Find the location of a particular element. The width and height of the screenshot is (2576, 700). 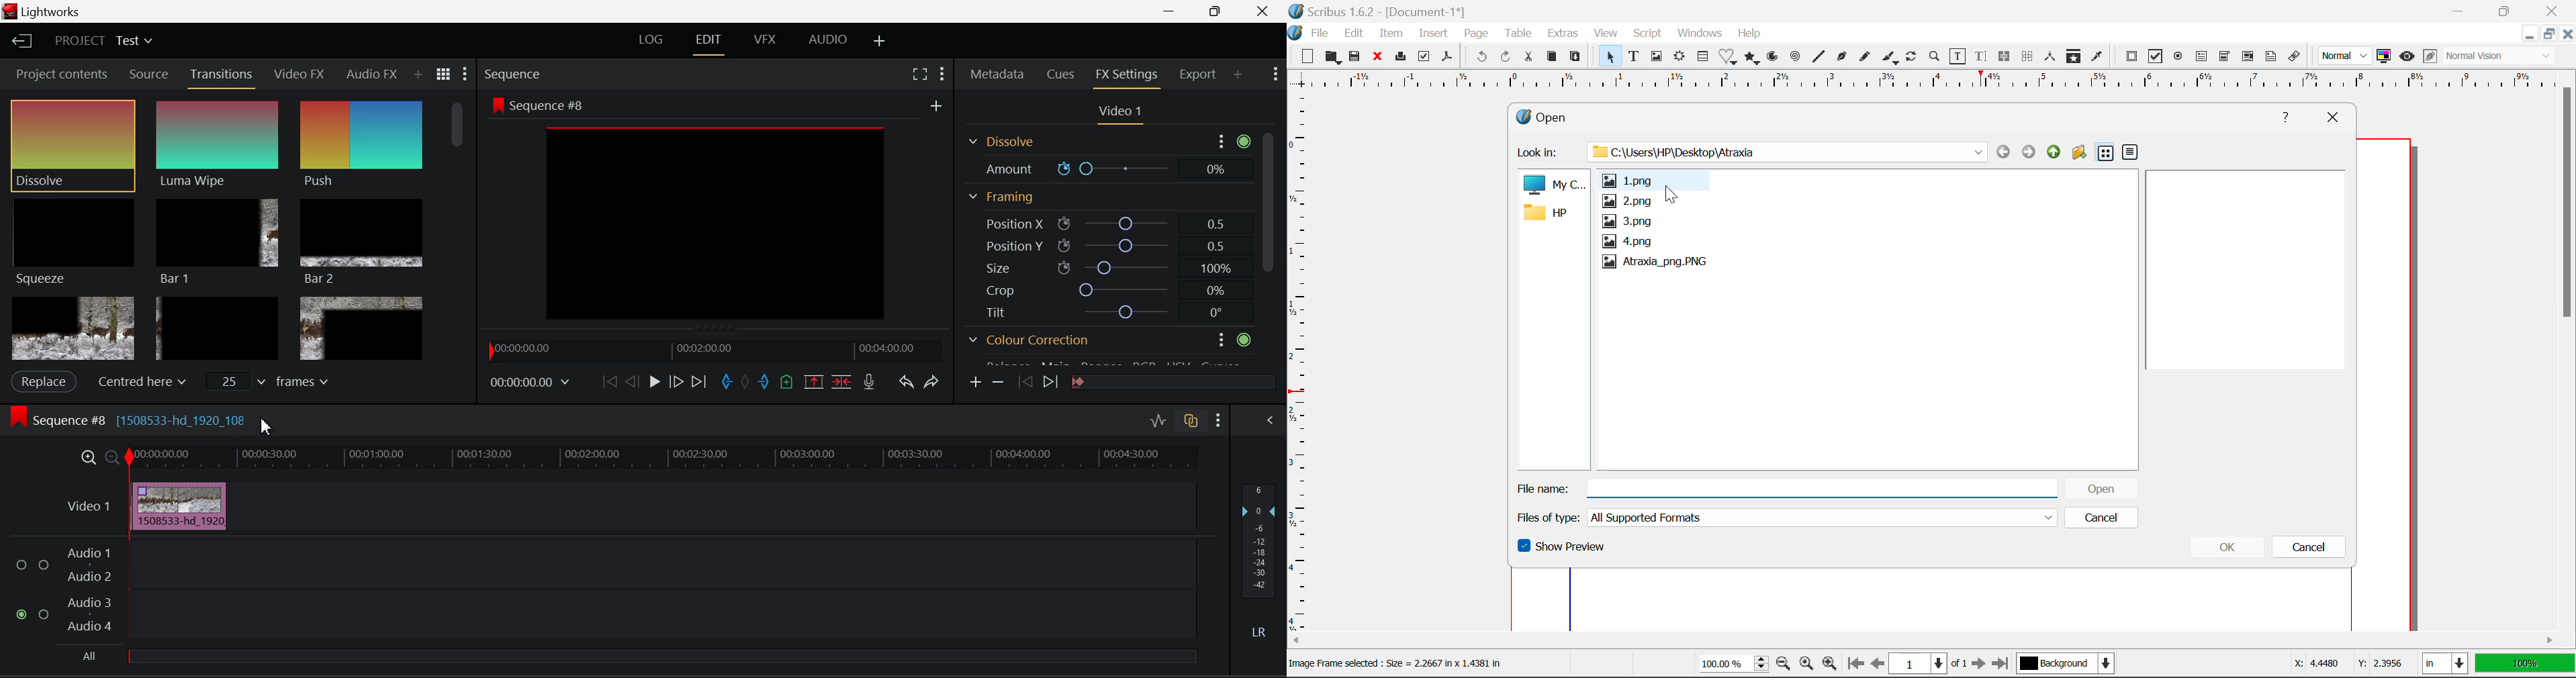

Cancel is located at coordinates (2313, 549).